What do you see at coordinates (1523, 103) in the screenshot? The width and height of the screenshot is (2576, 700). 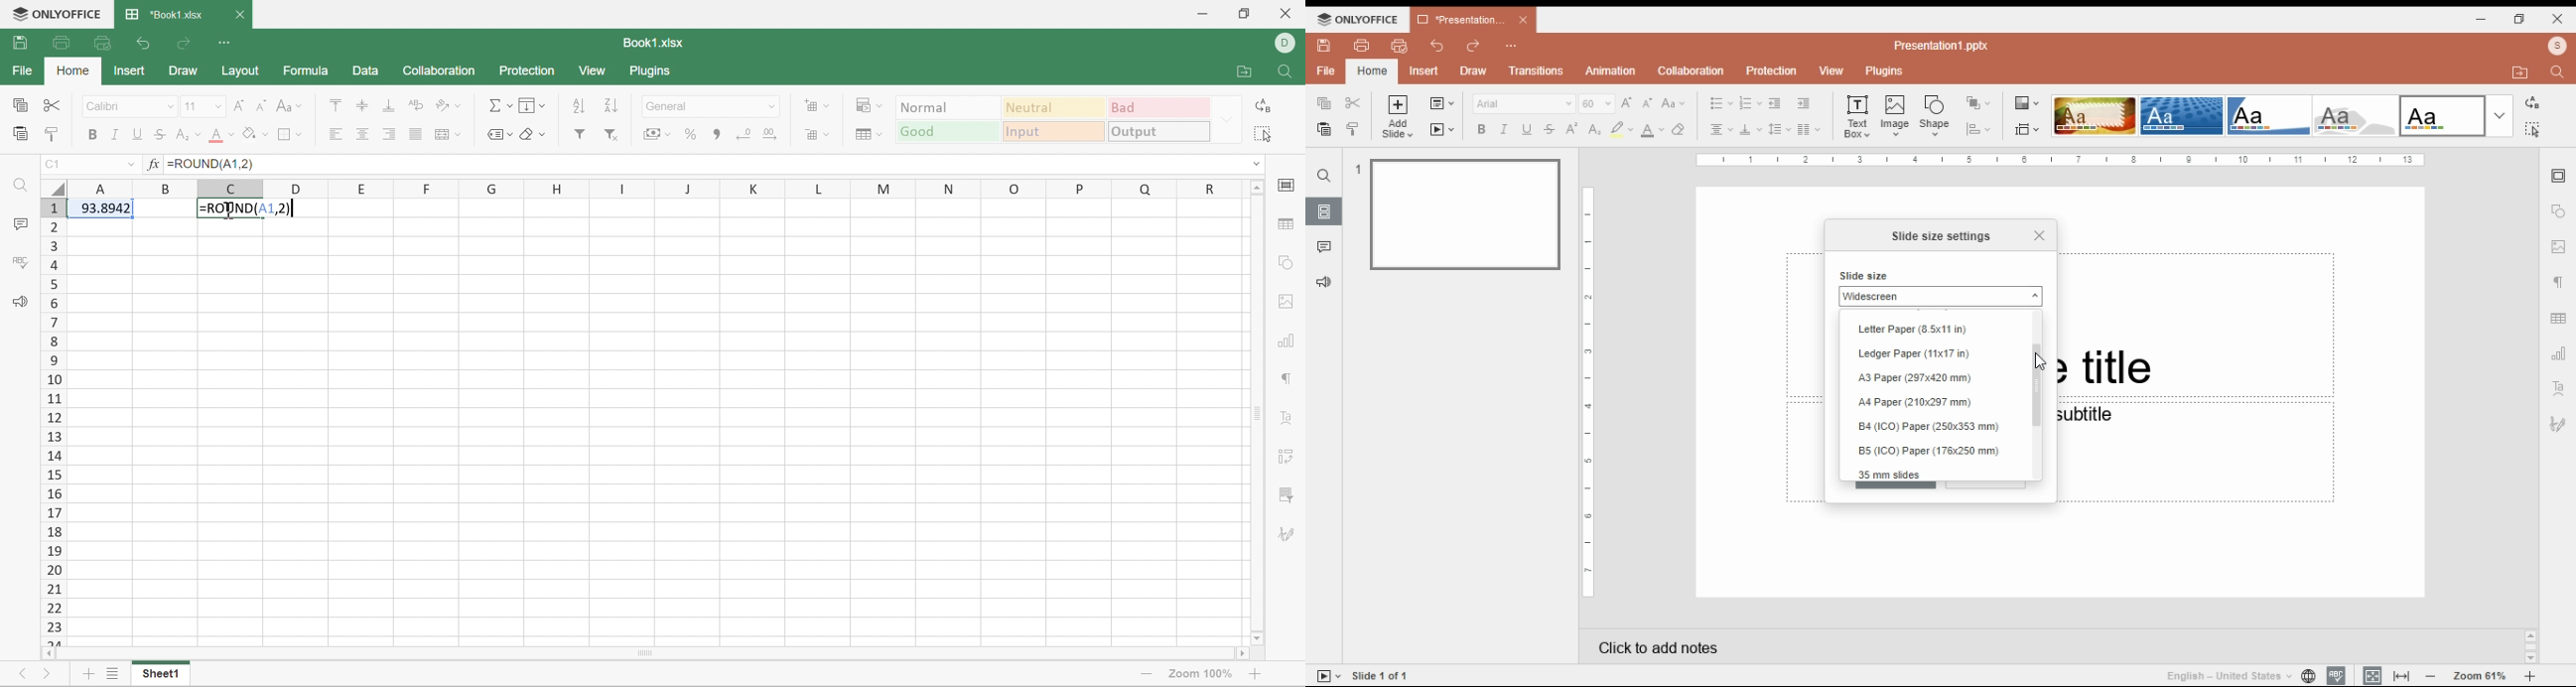 I see `Arial` at bounding box center [1523, 103].